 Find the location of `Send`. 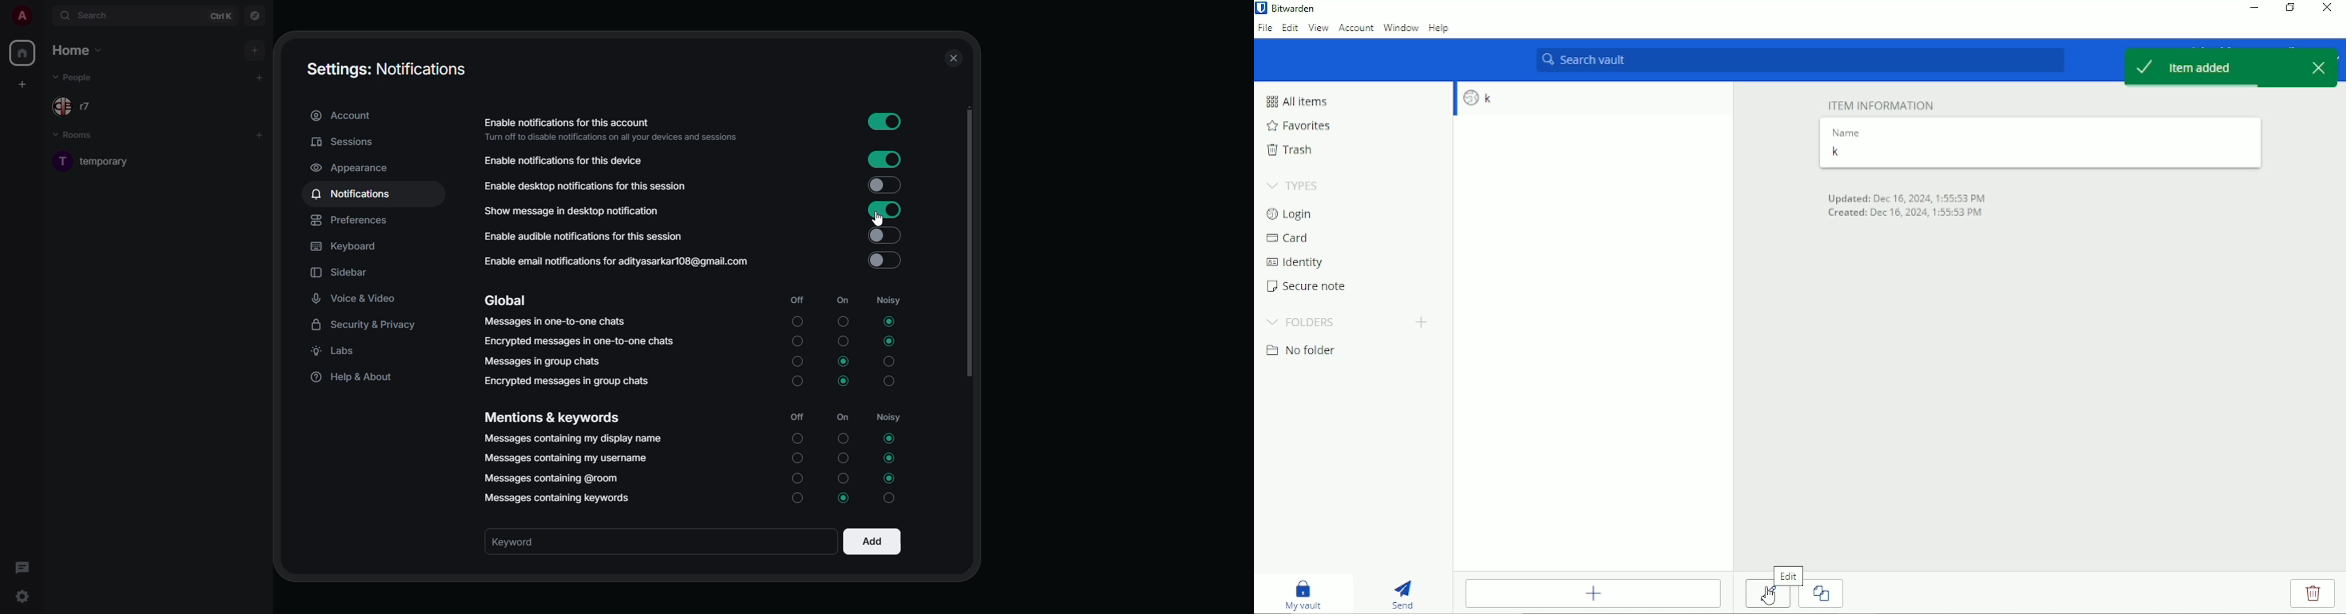

Send is located at coordinates (1401, 595).